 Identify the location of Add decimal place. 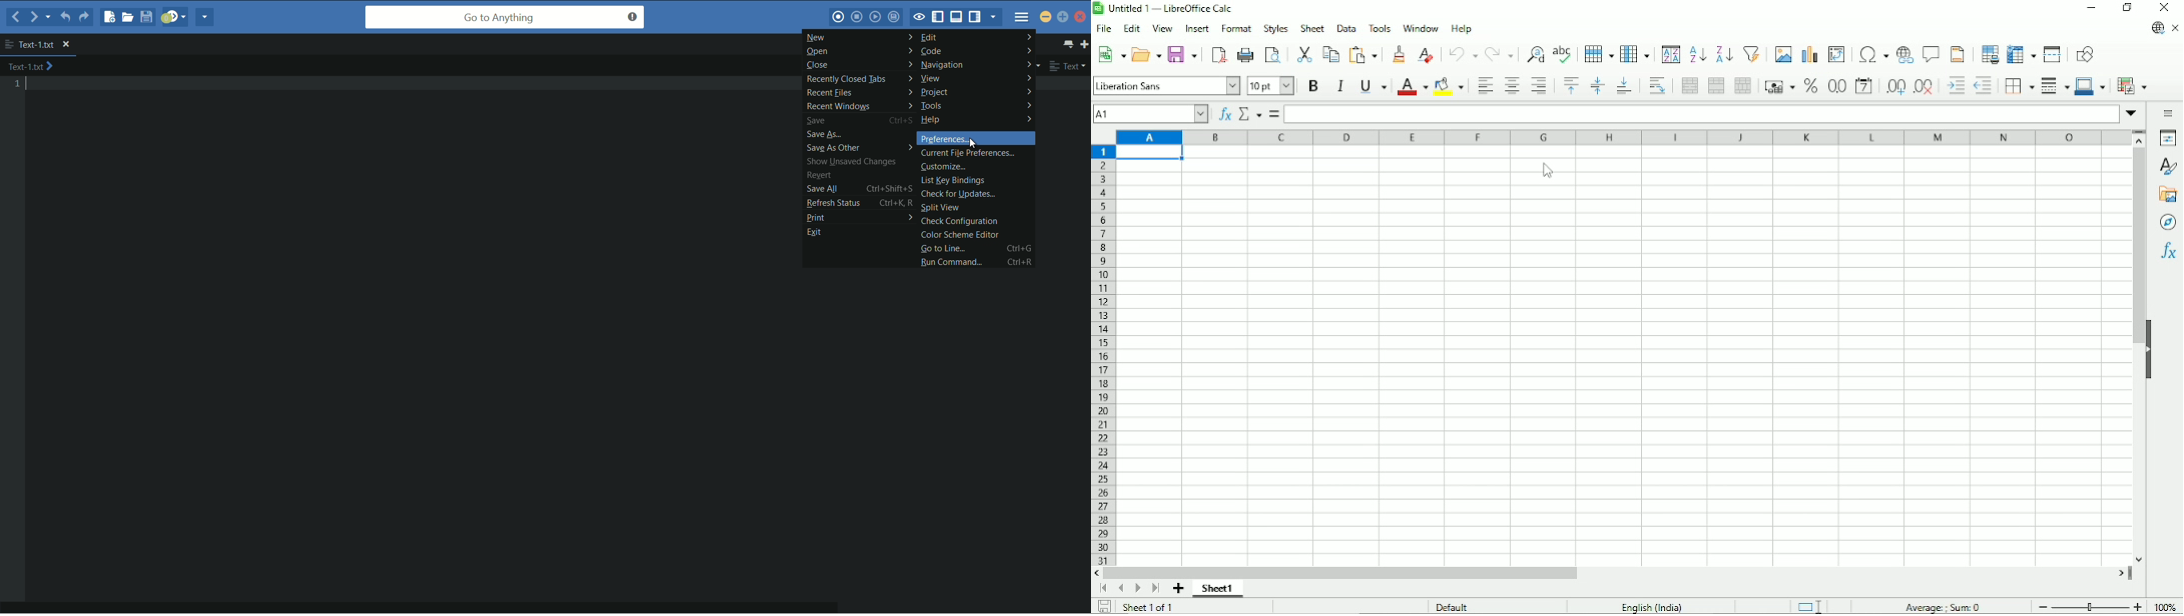
(1895, 88).